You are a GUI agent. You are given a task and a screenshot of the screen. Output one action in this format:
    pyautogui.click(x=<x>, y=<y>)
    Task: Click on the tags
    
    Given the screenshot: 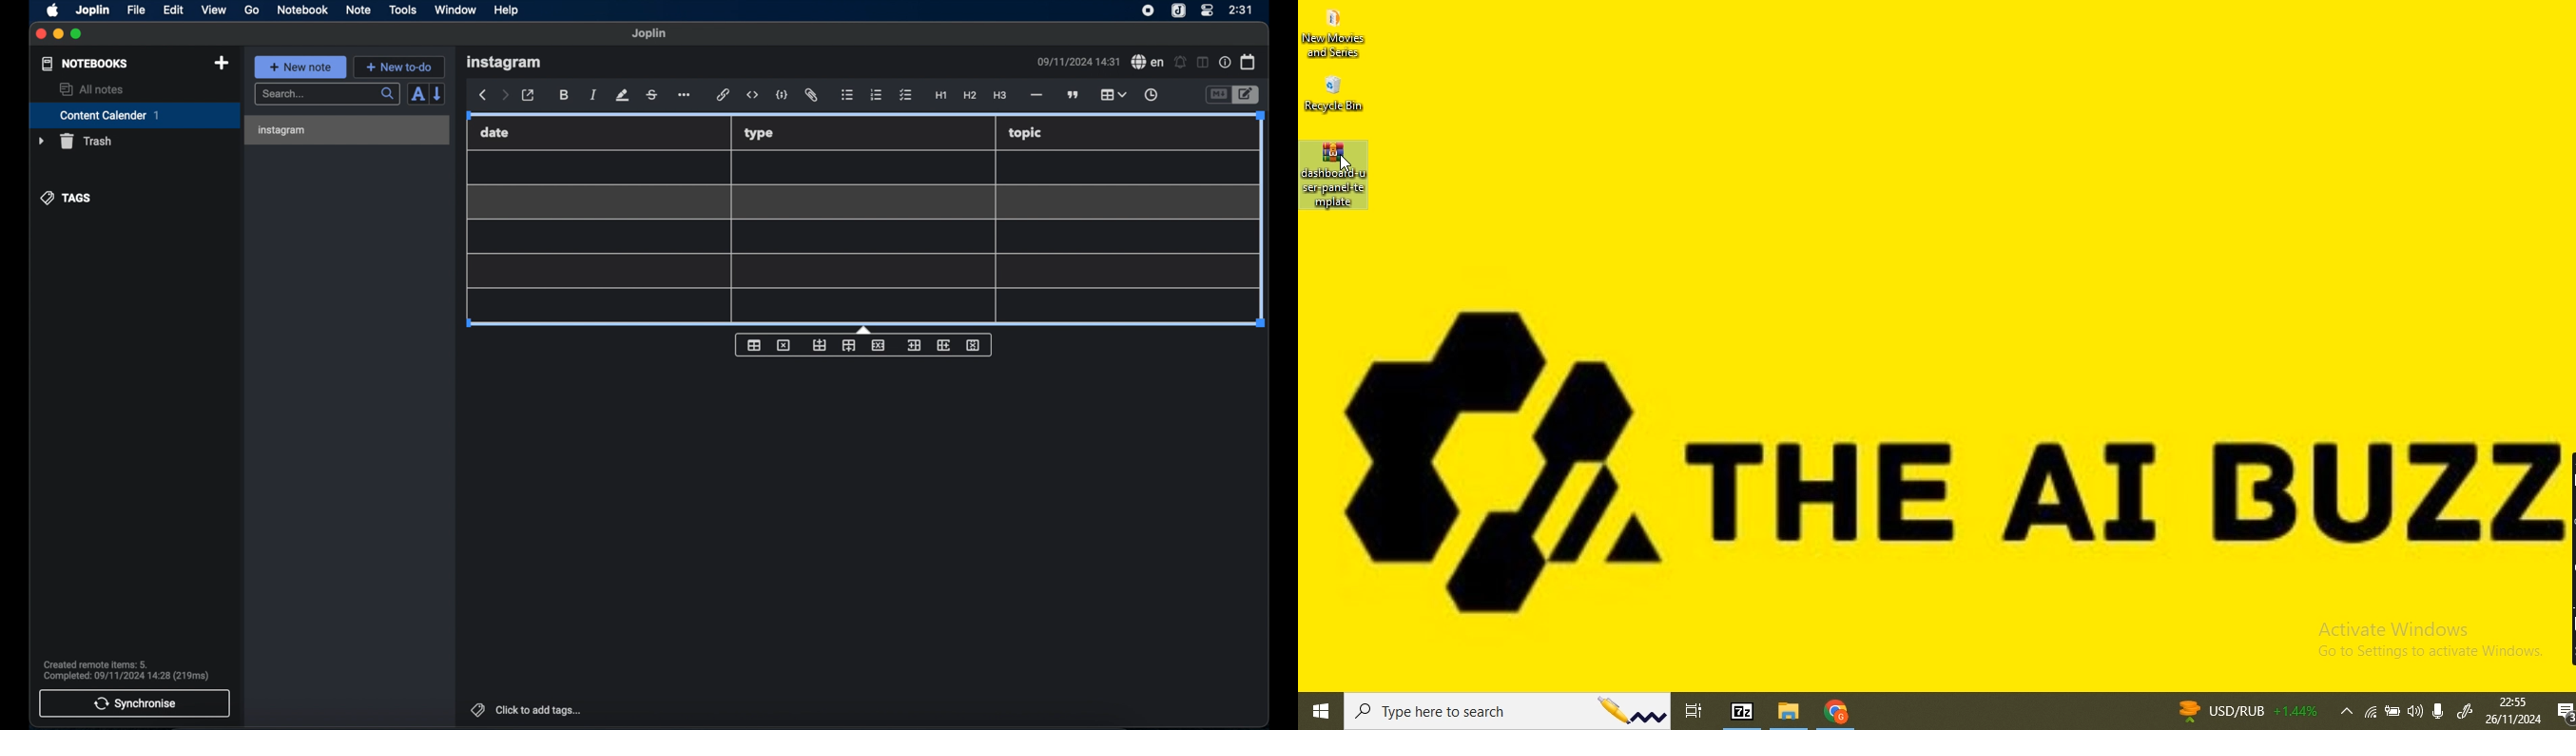 What is the action you would take?
    pyautogui.click(x=66, y=198)
    